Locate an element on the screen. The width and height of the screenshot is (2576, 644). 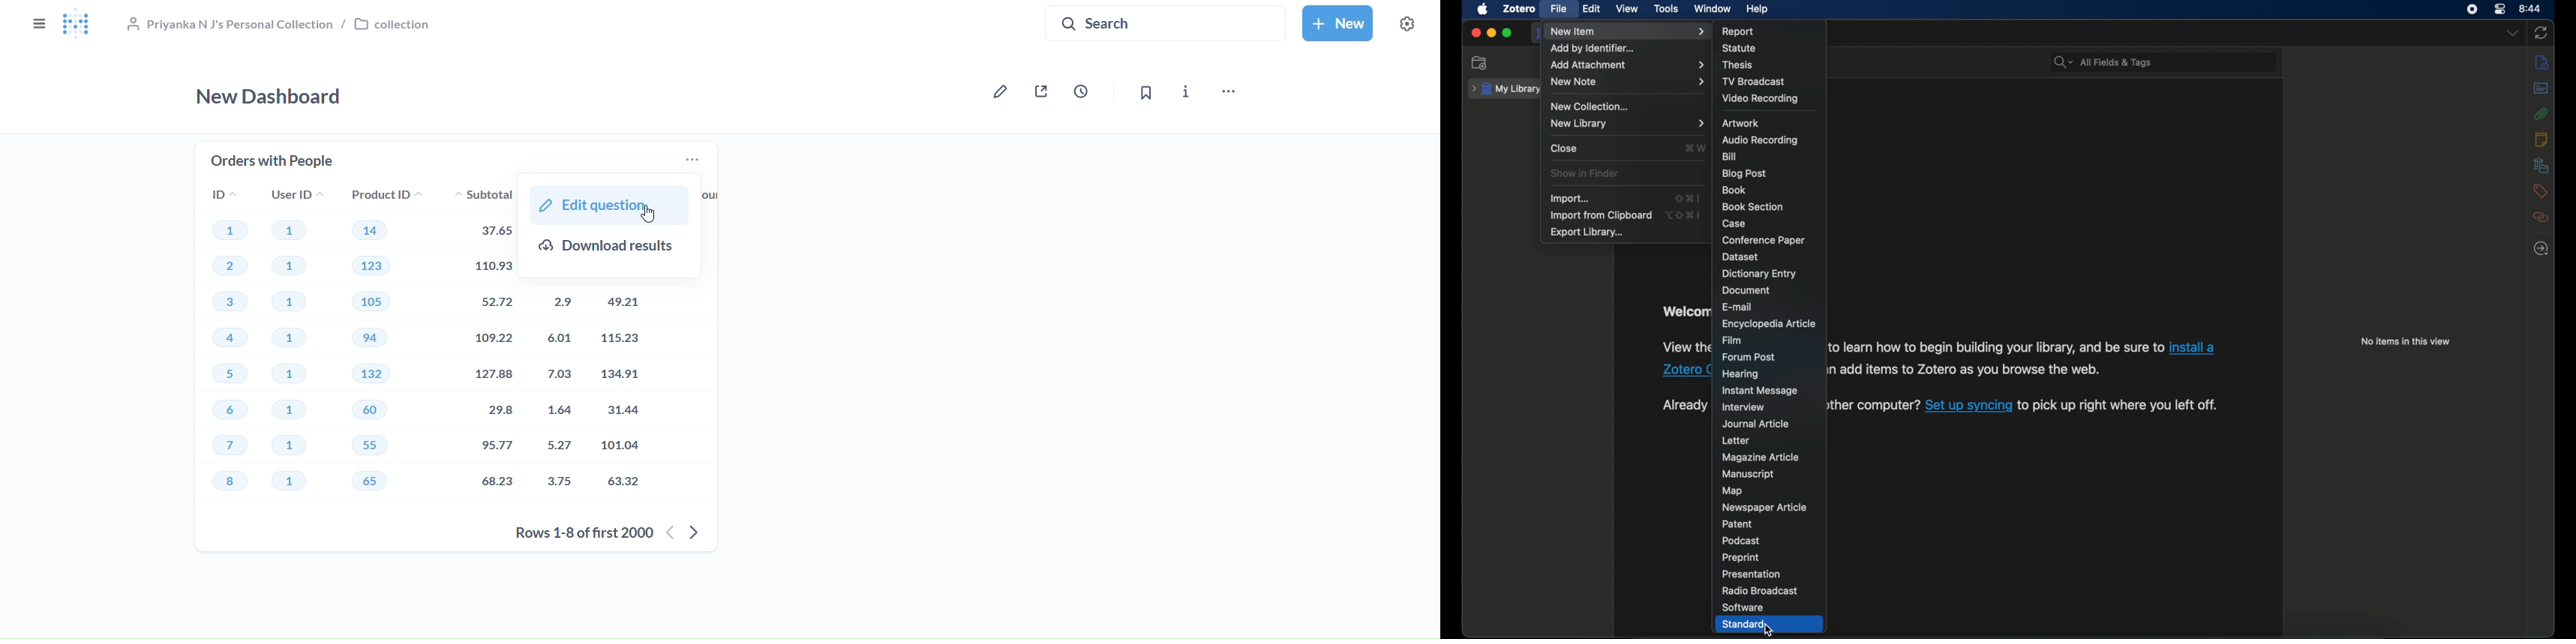
window is located at coordinates (1711, 9).